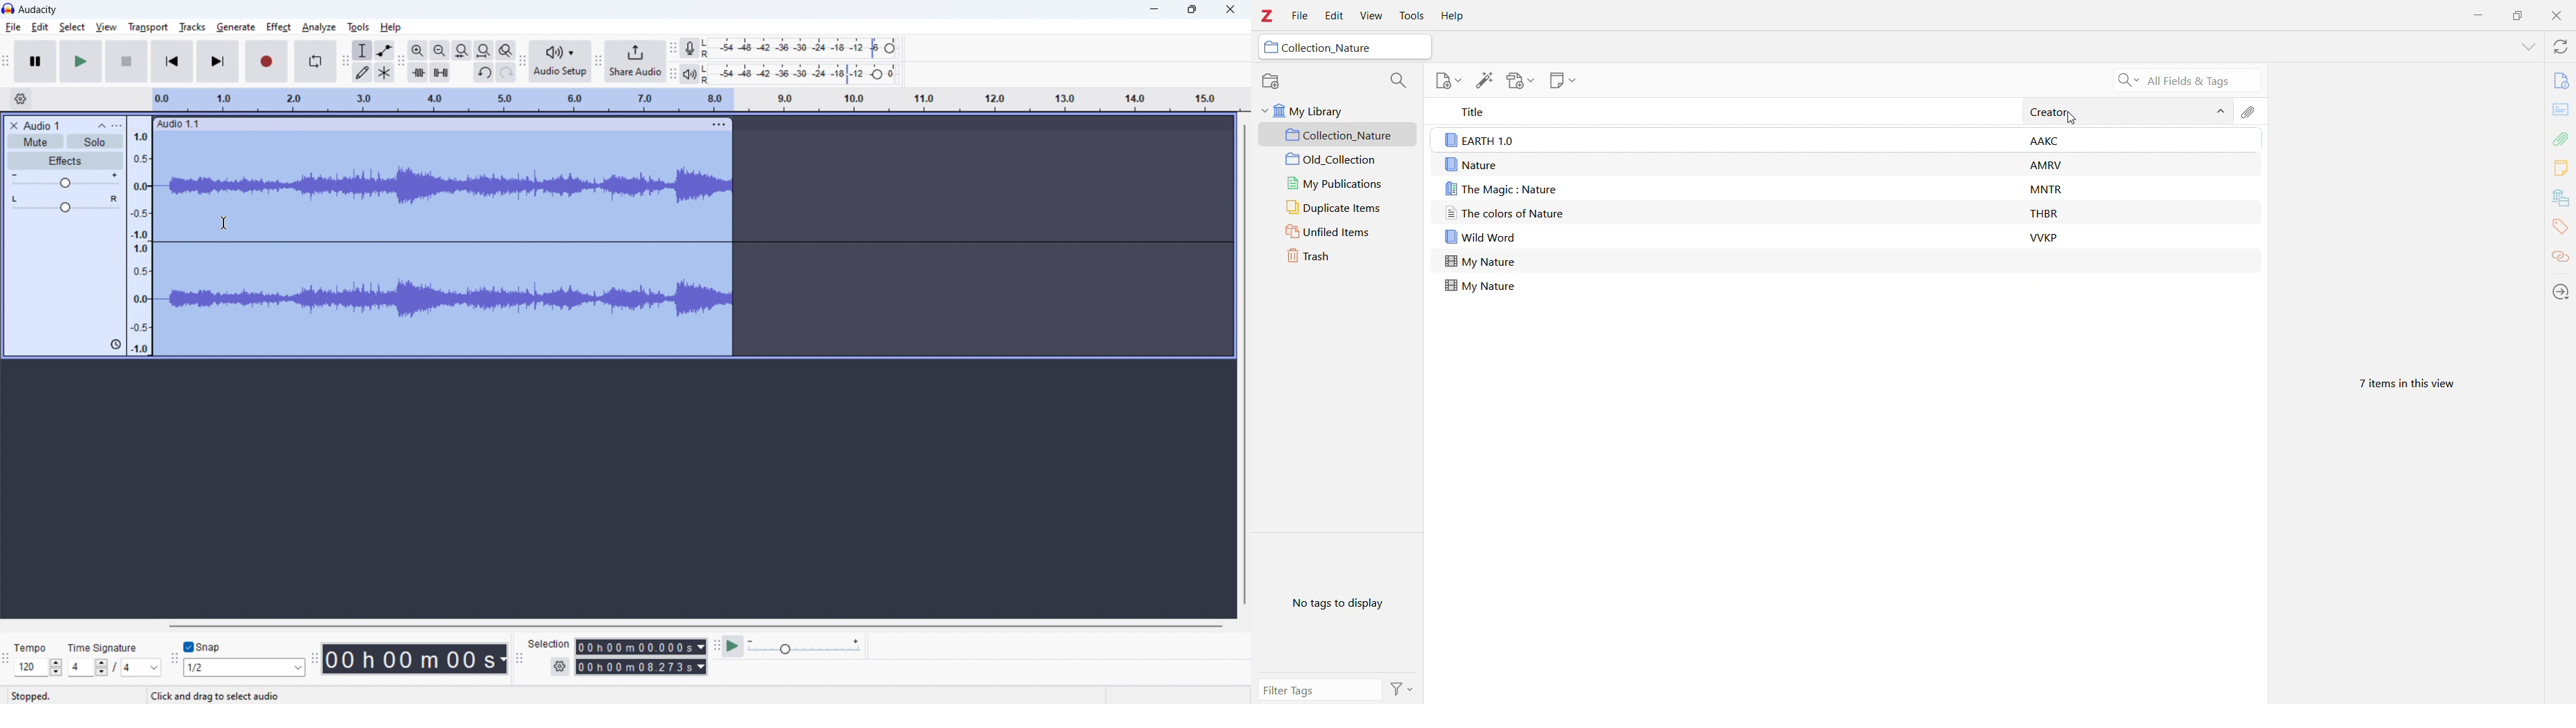  I want to click on My nature, so click(1507, 288).